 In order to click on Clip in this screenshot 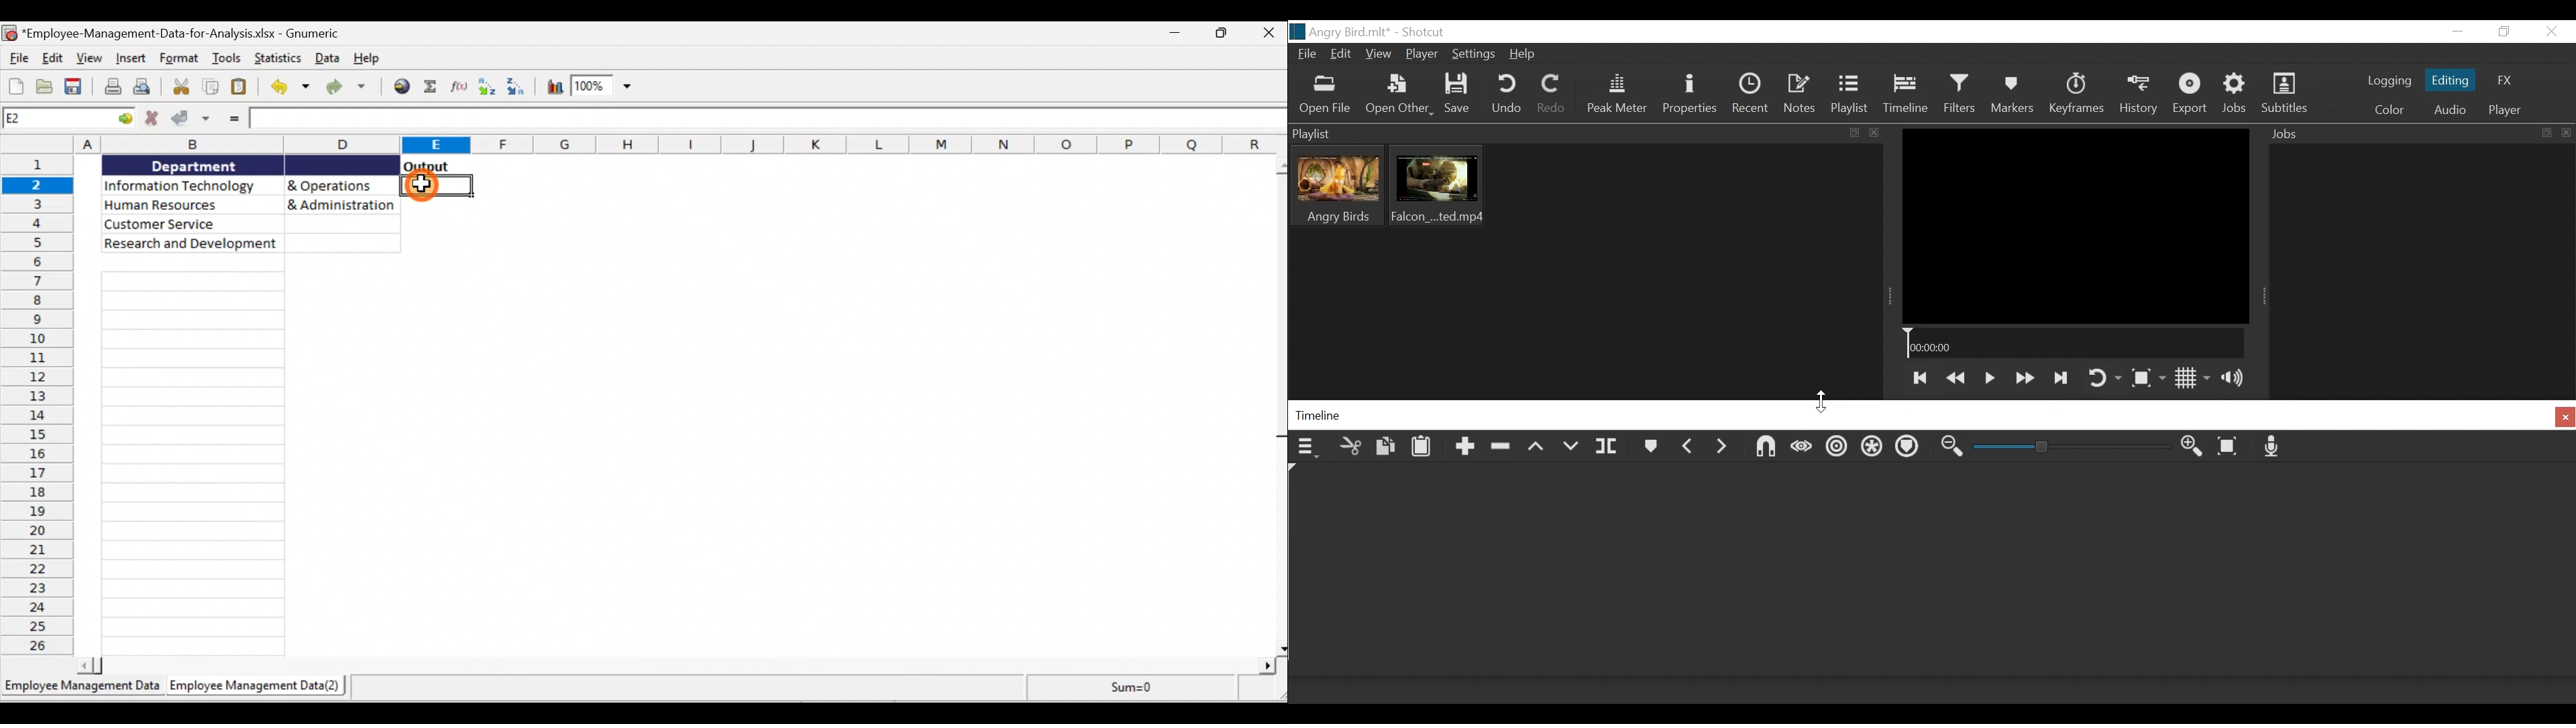, I will do `click(1338, 186)`.